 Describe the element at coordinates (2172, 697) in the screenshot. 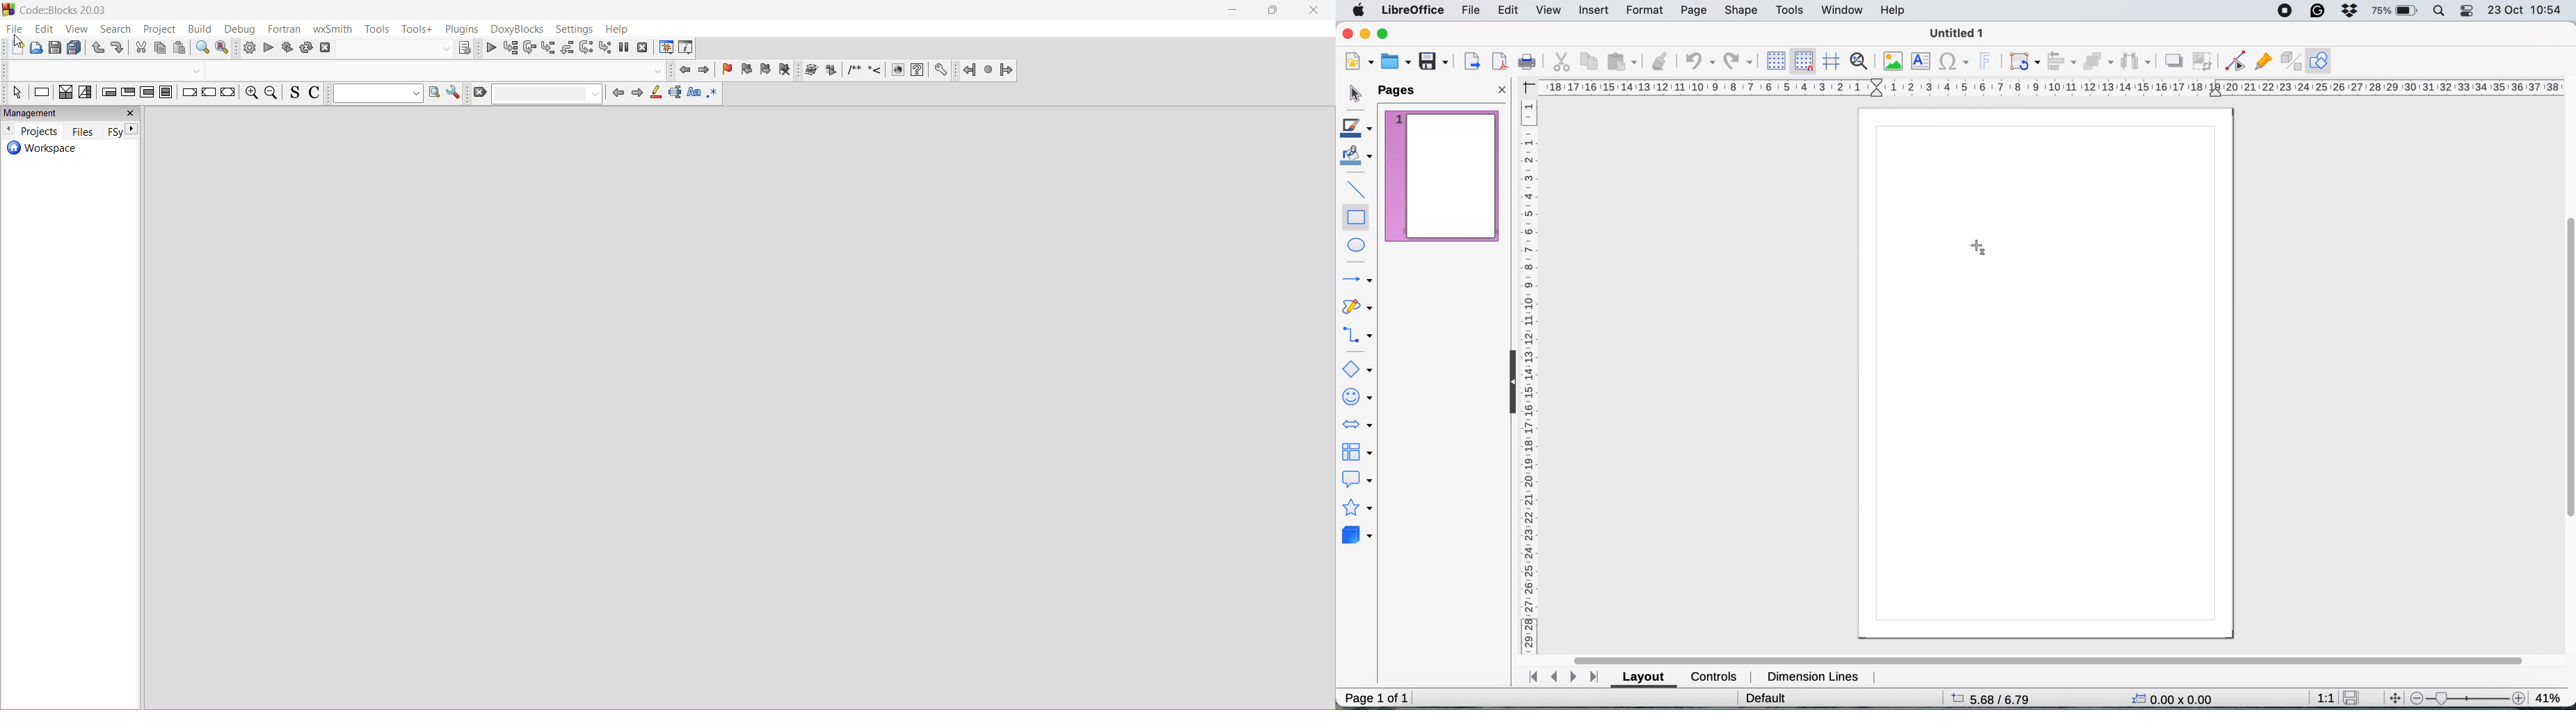

I see `0.00x0.00` at that location.